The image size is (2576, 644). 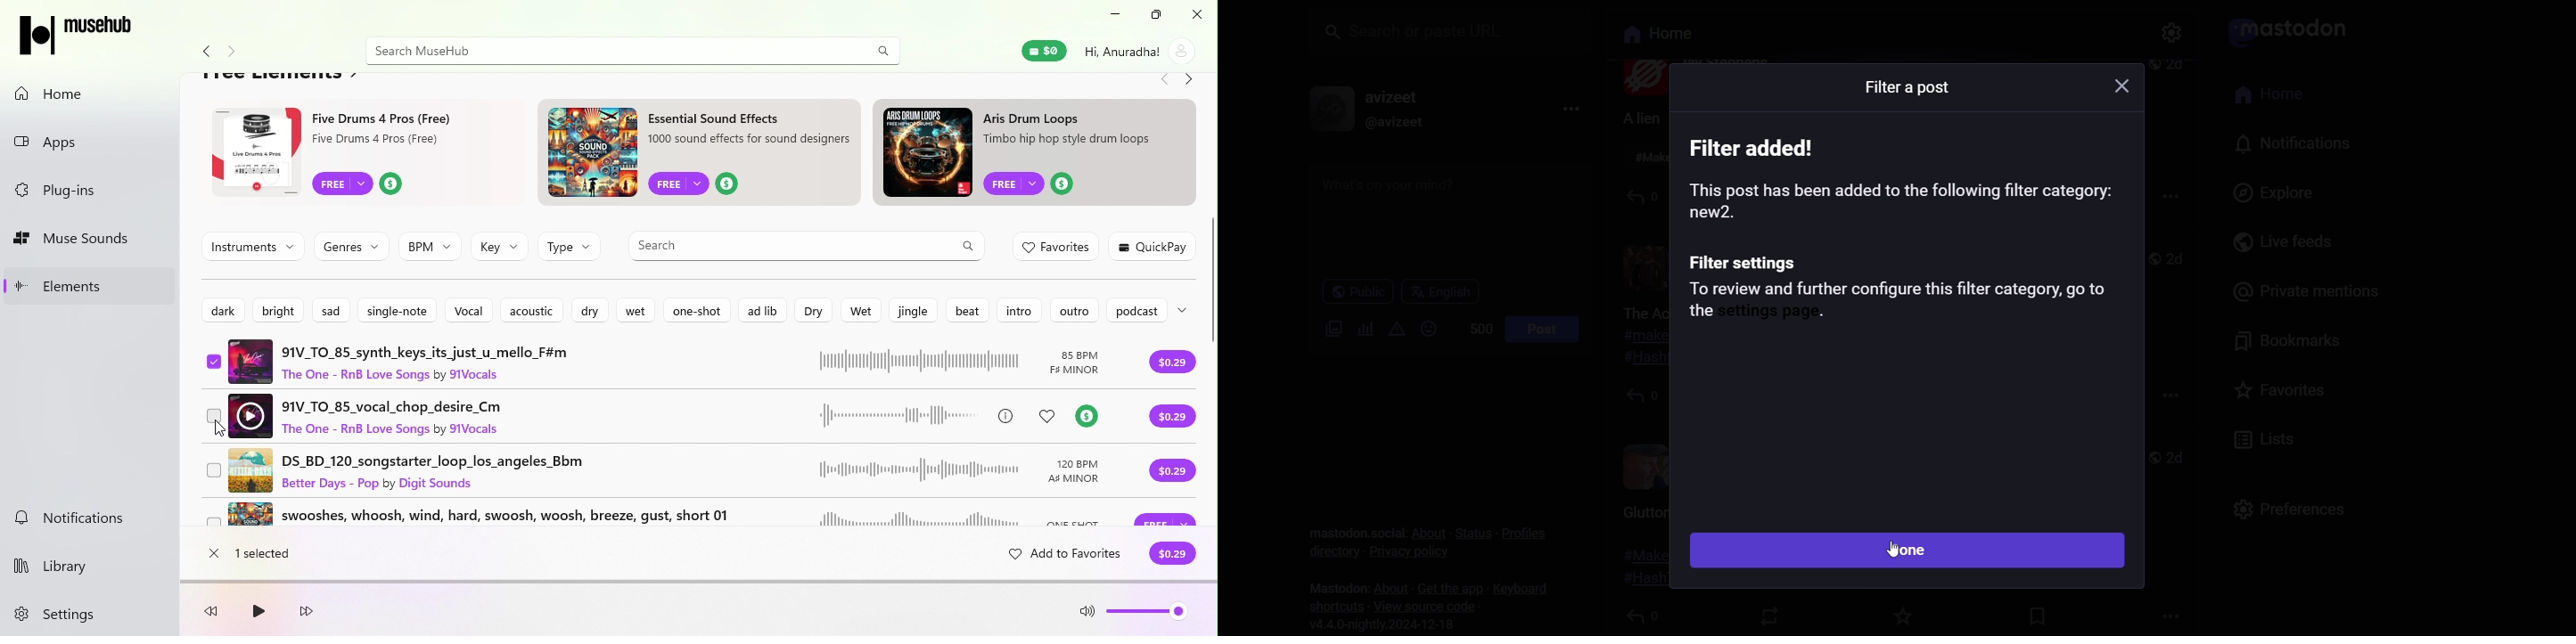 What do you see at coordinates (468, 310) in the screenshot?
I see `Vocal` at bounding box center [468, 310].